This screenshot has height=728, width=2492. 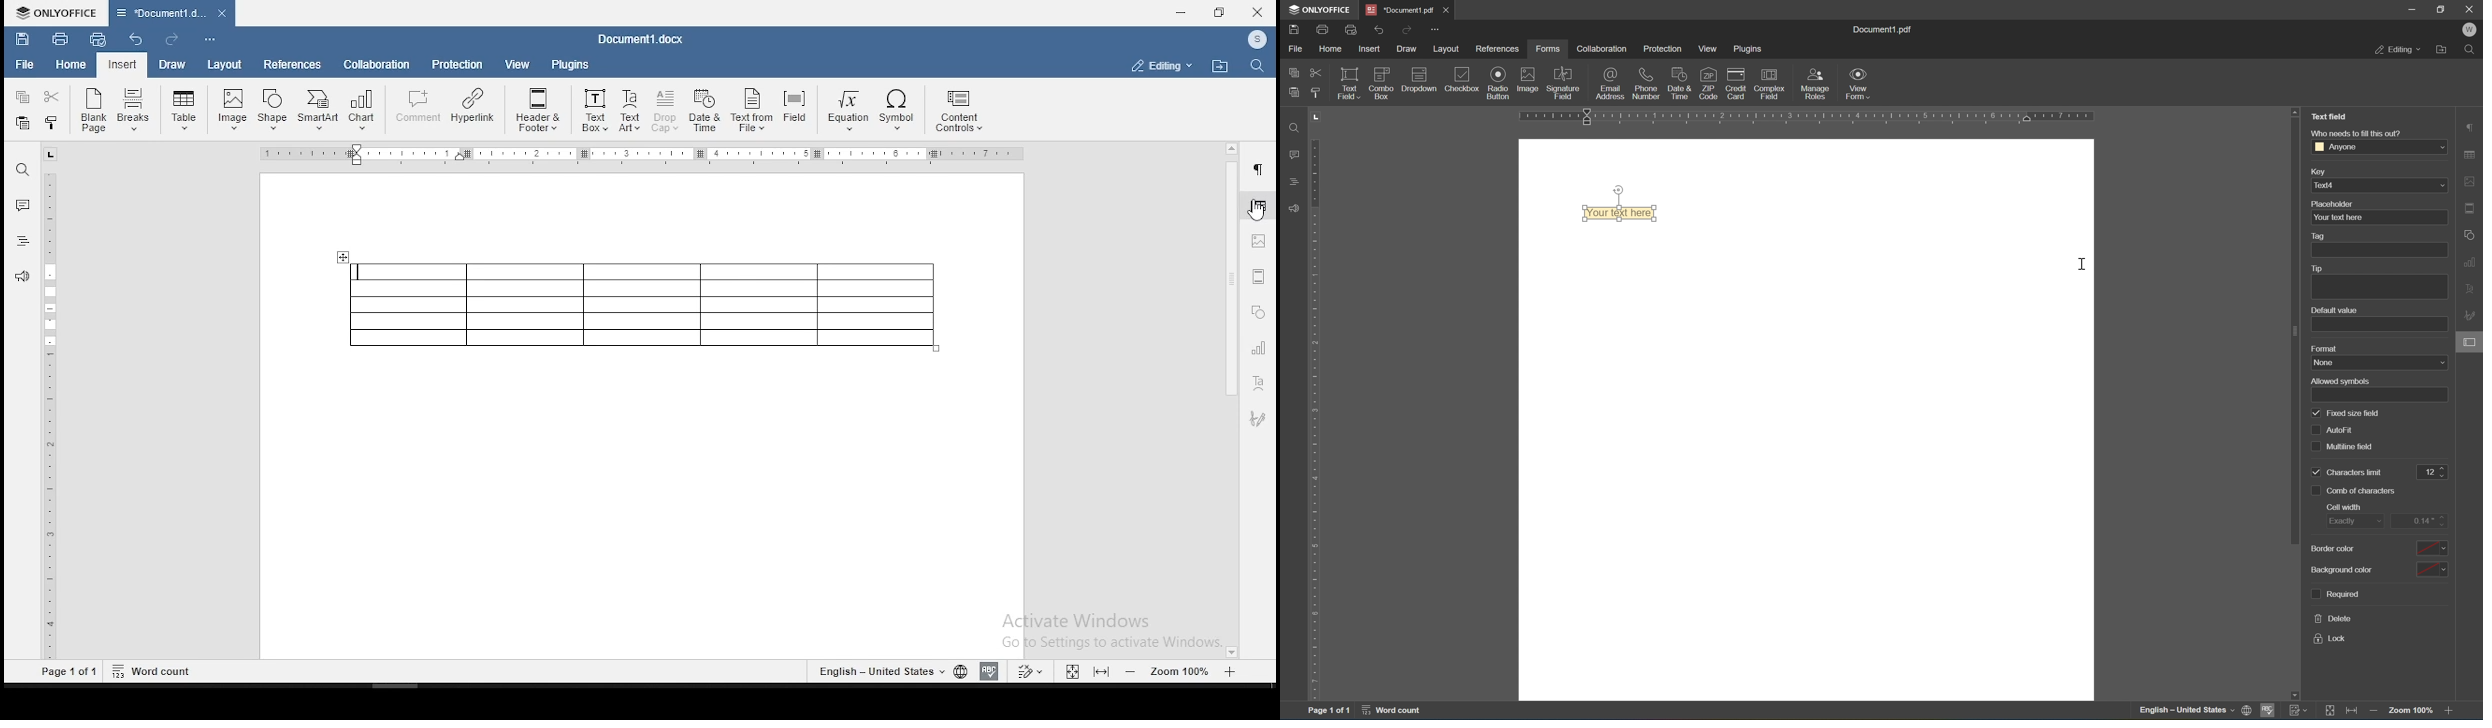 What do you see at coordinates (2377, 711) in the screenshot?
I see `Zoom out` at bounding box center [2377, 711].